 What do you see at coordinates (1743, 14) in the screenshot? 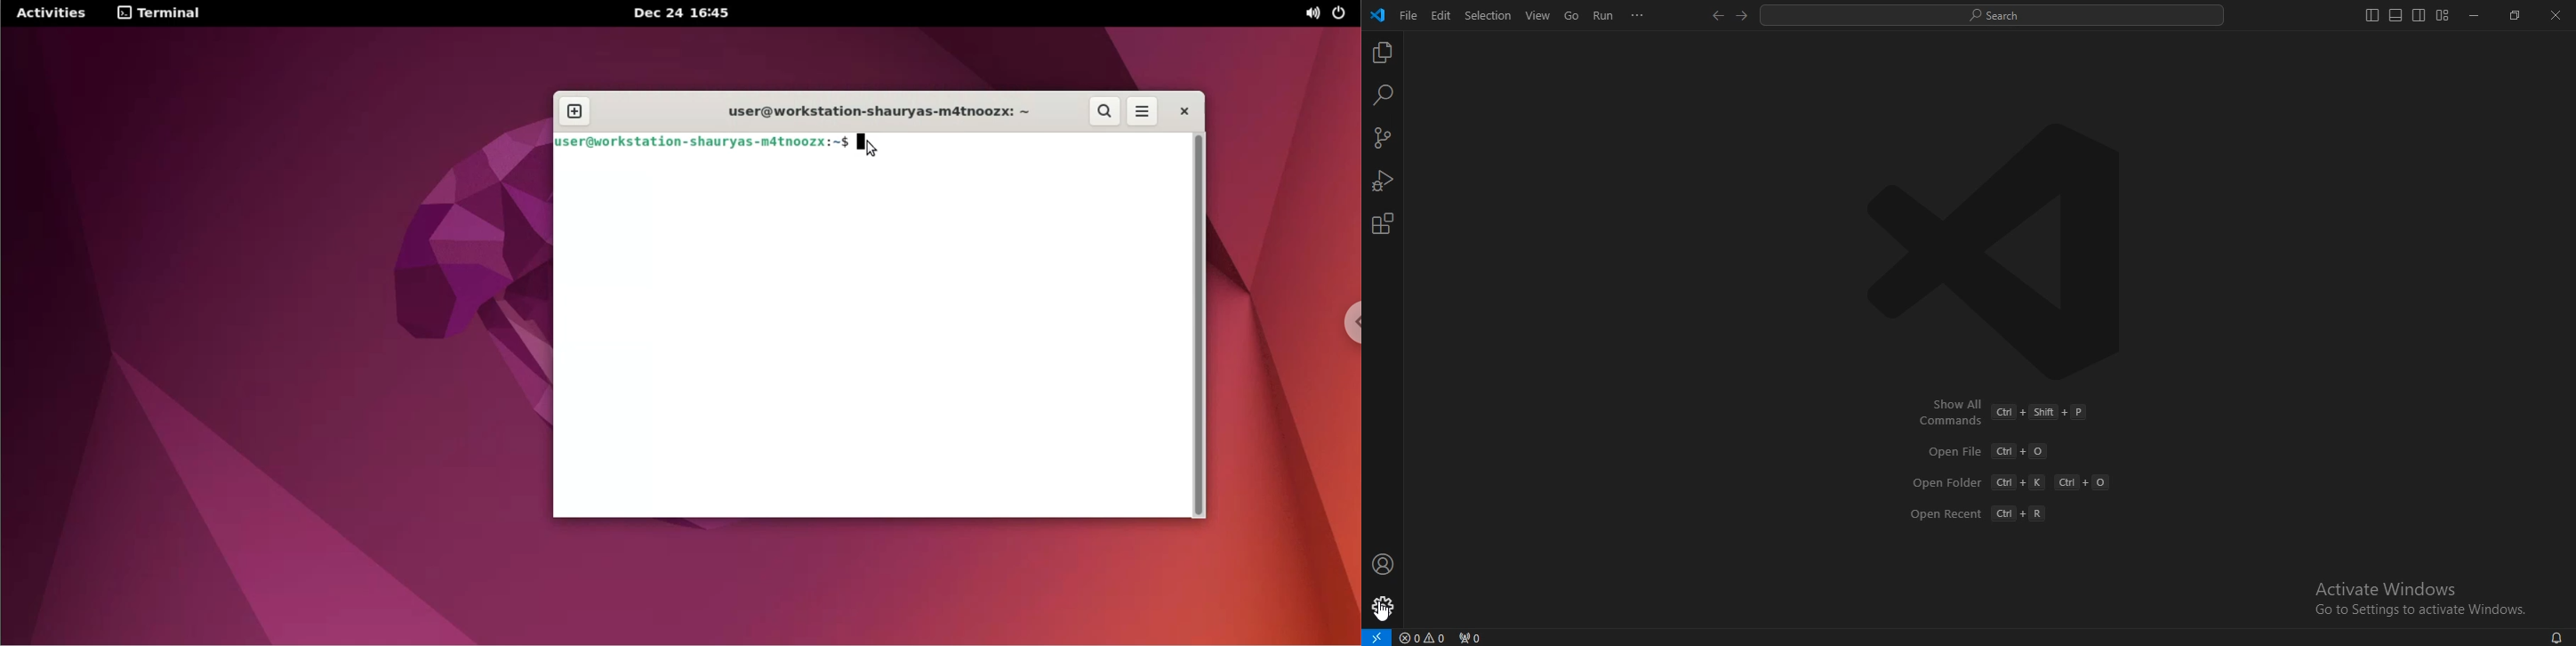
I see `go forward` at bounding box center [1743, 14].